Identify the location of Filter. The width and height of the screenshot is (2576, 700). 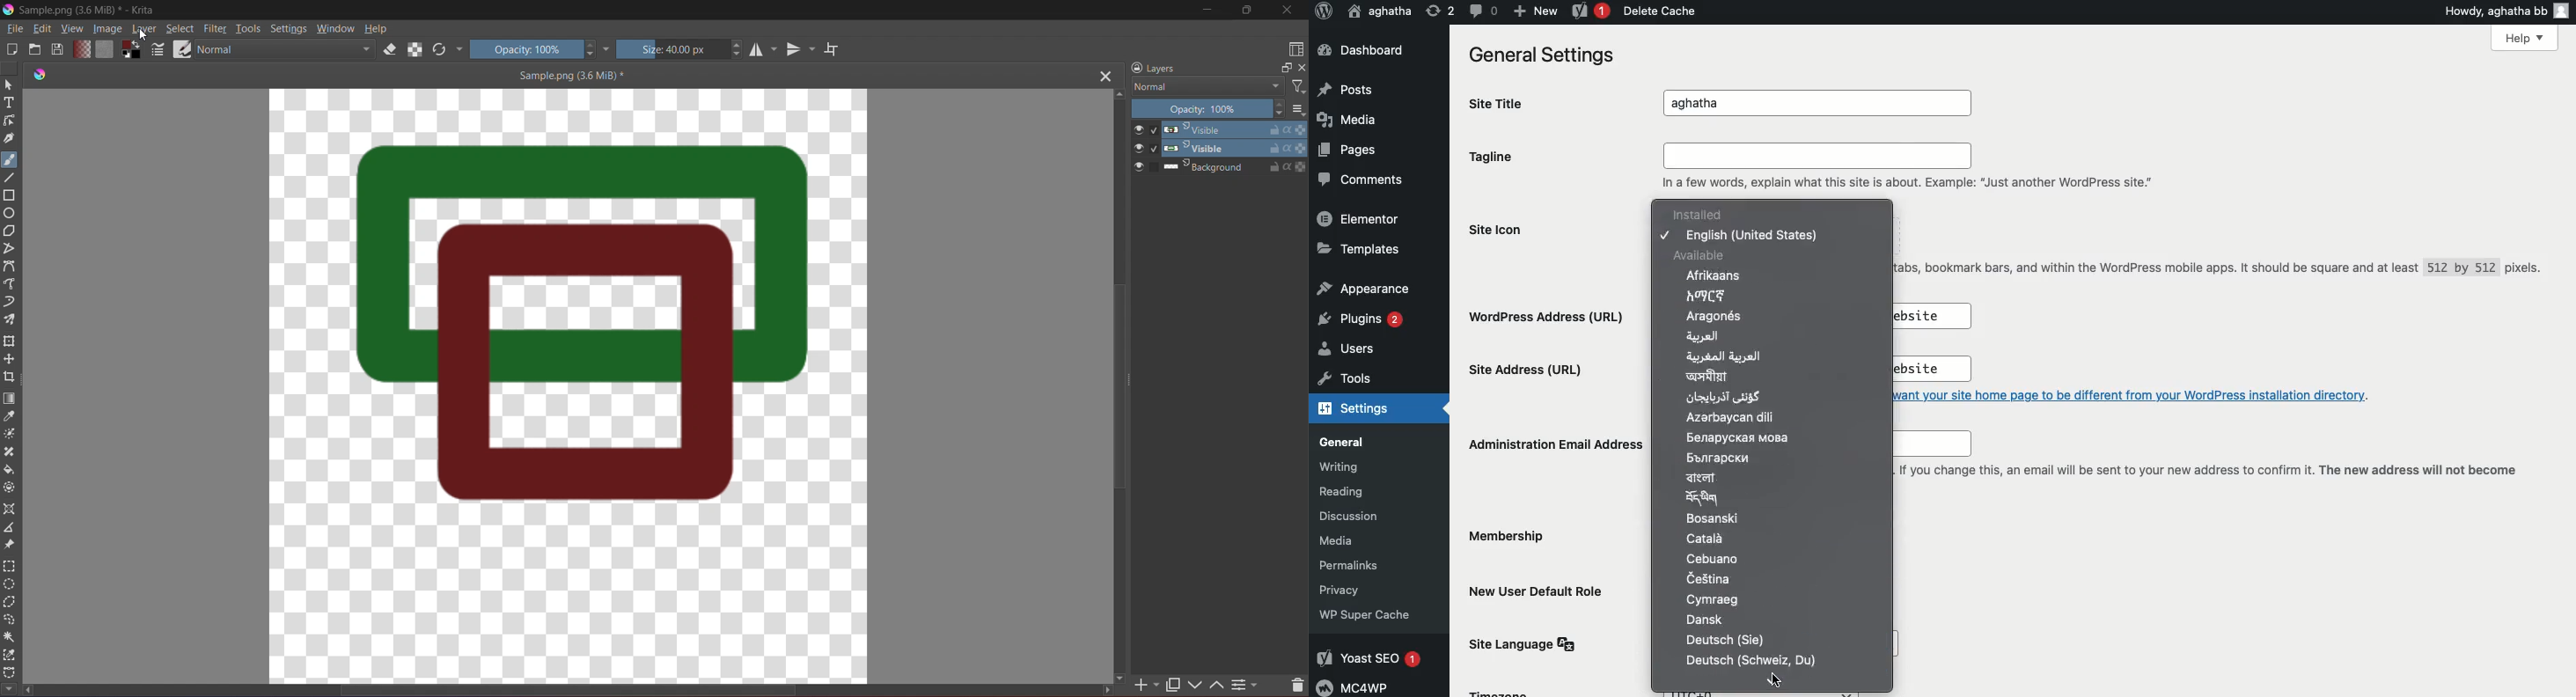
(216, 29).